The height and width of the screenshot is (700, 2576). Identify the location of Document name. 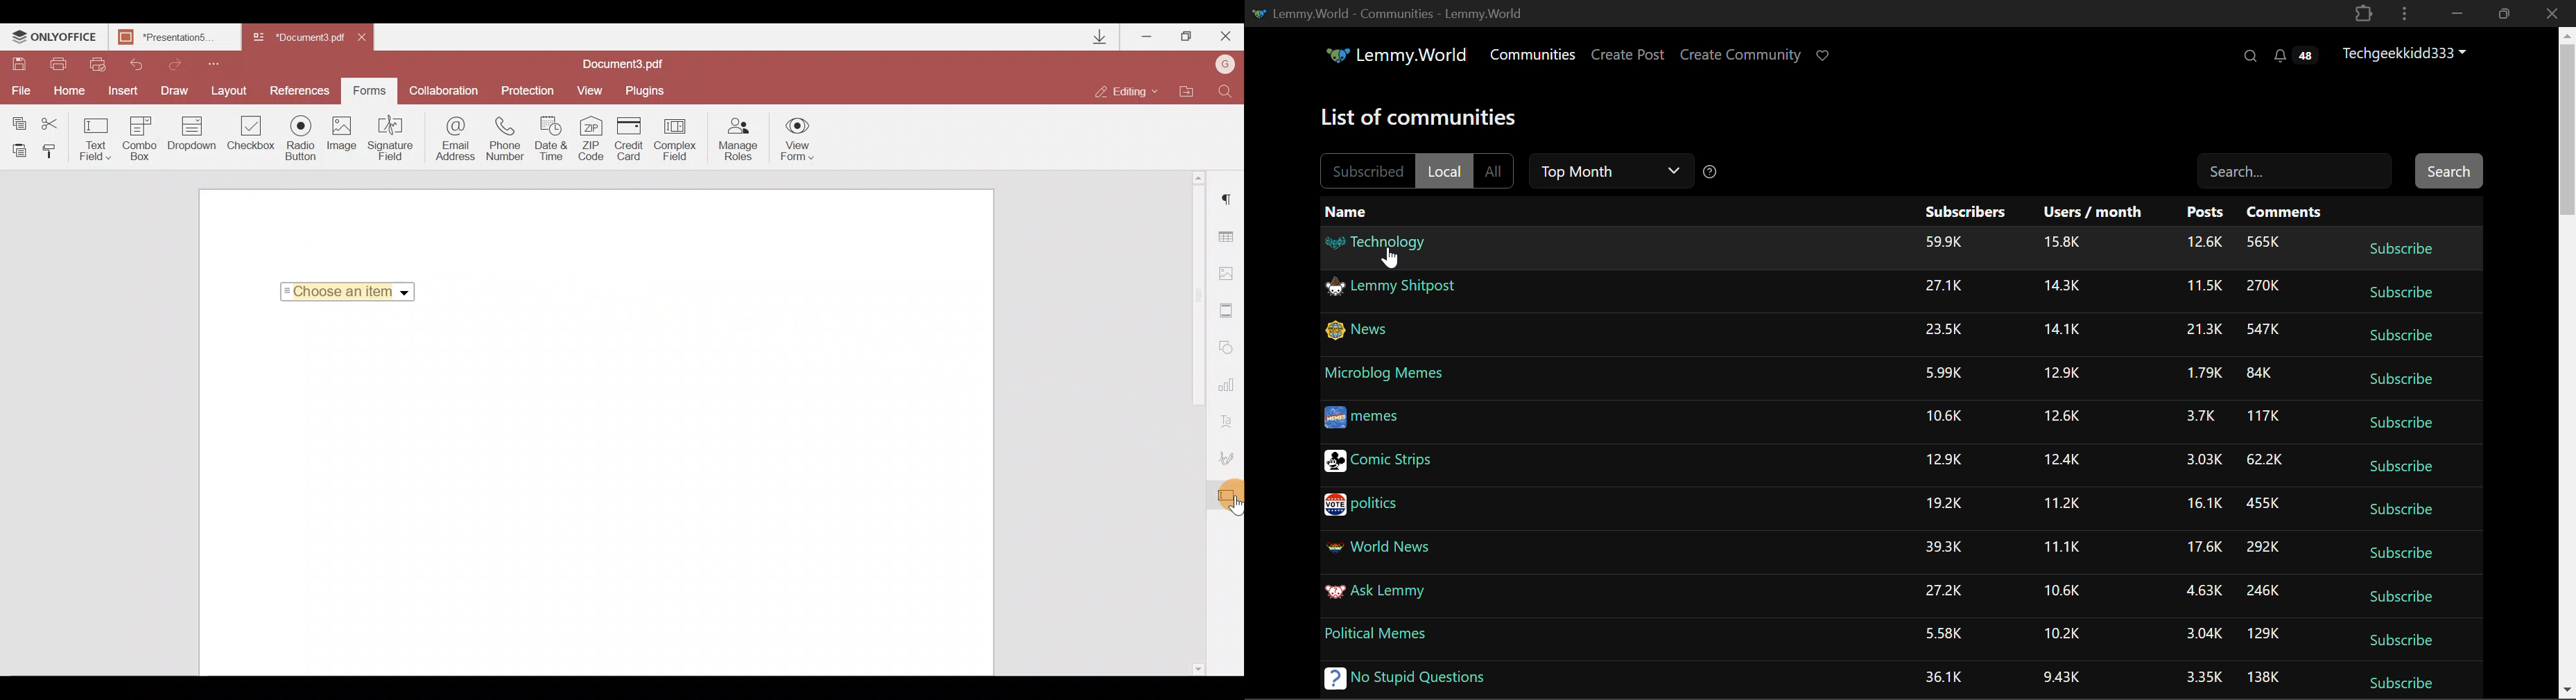
(630, 64).